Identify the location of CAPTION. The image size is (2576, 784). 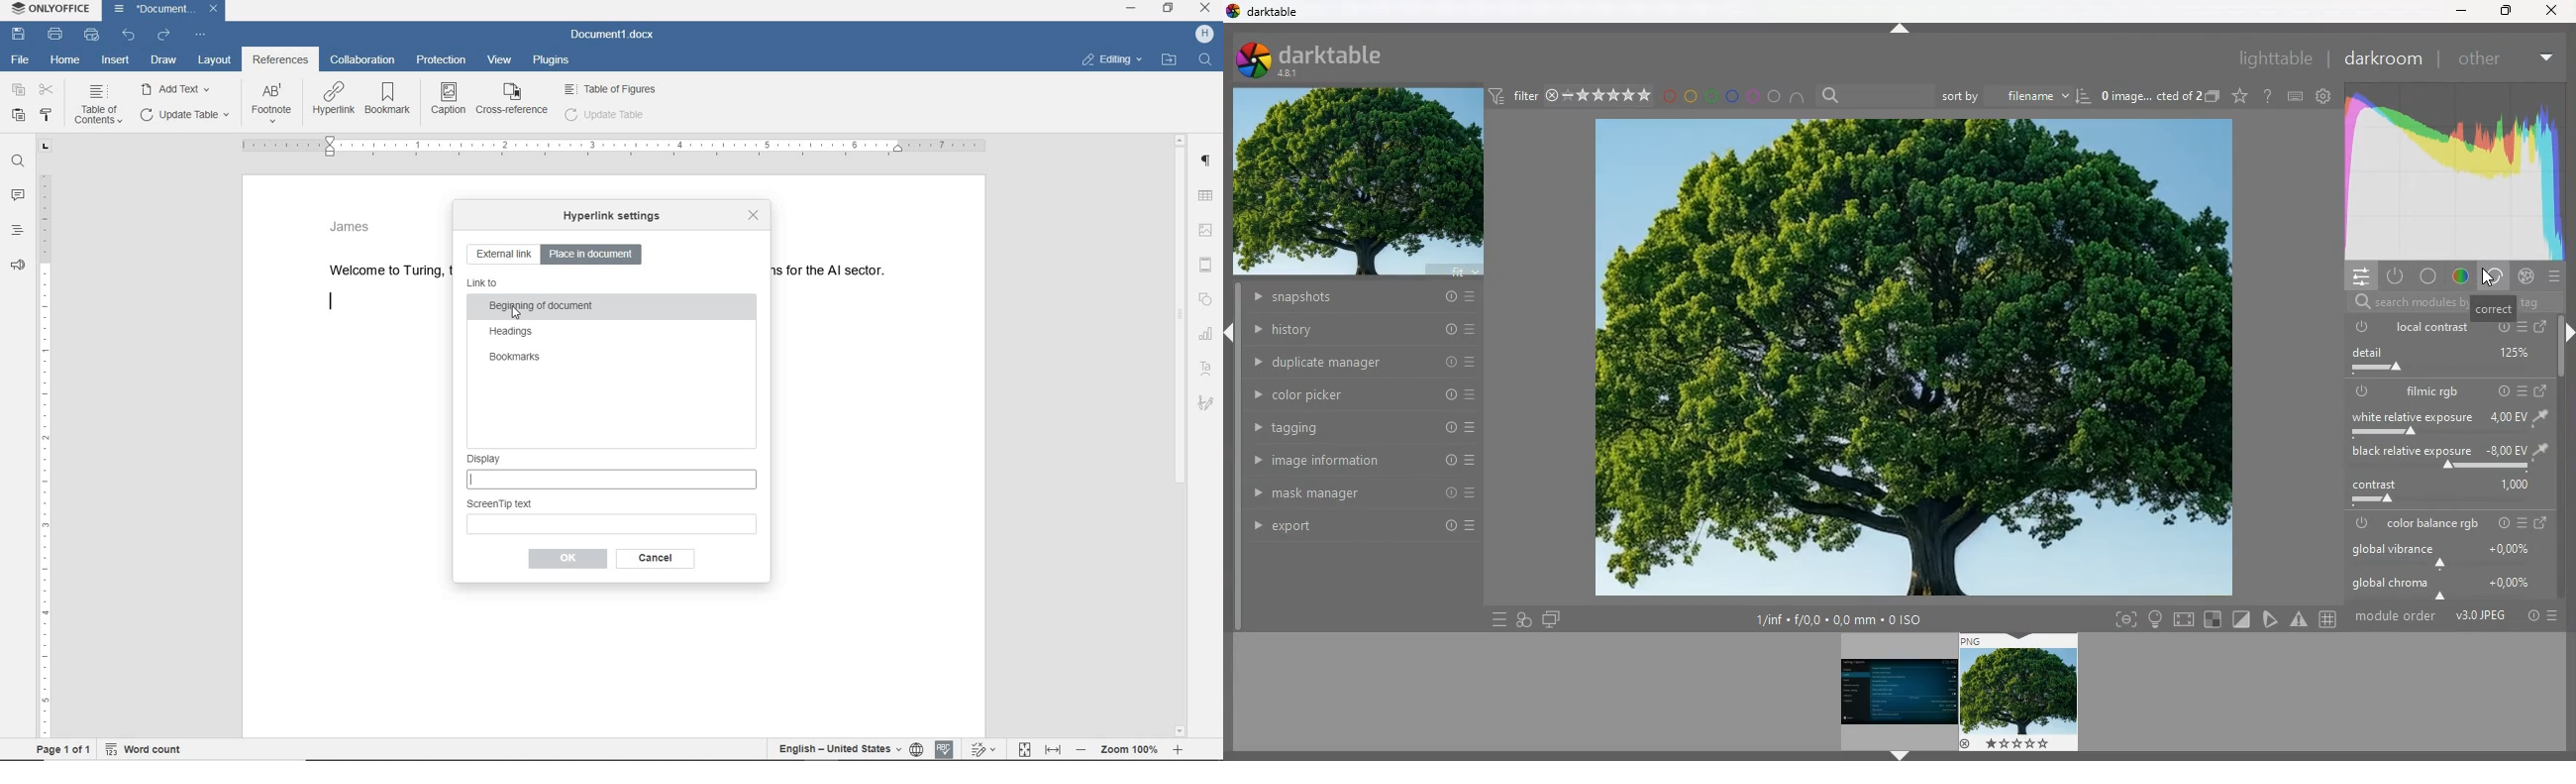
(450, 98).